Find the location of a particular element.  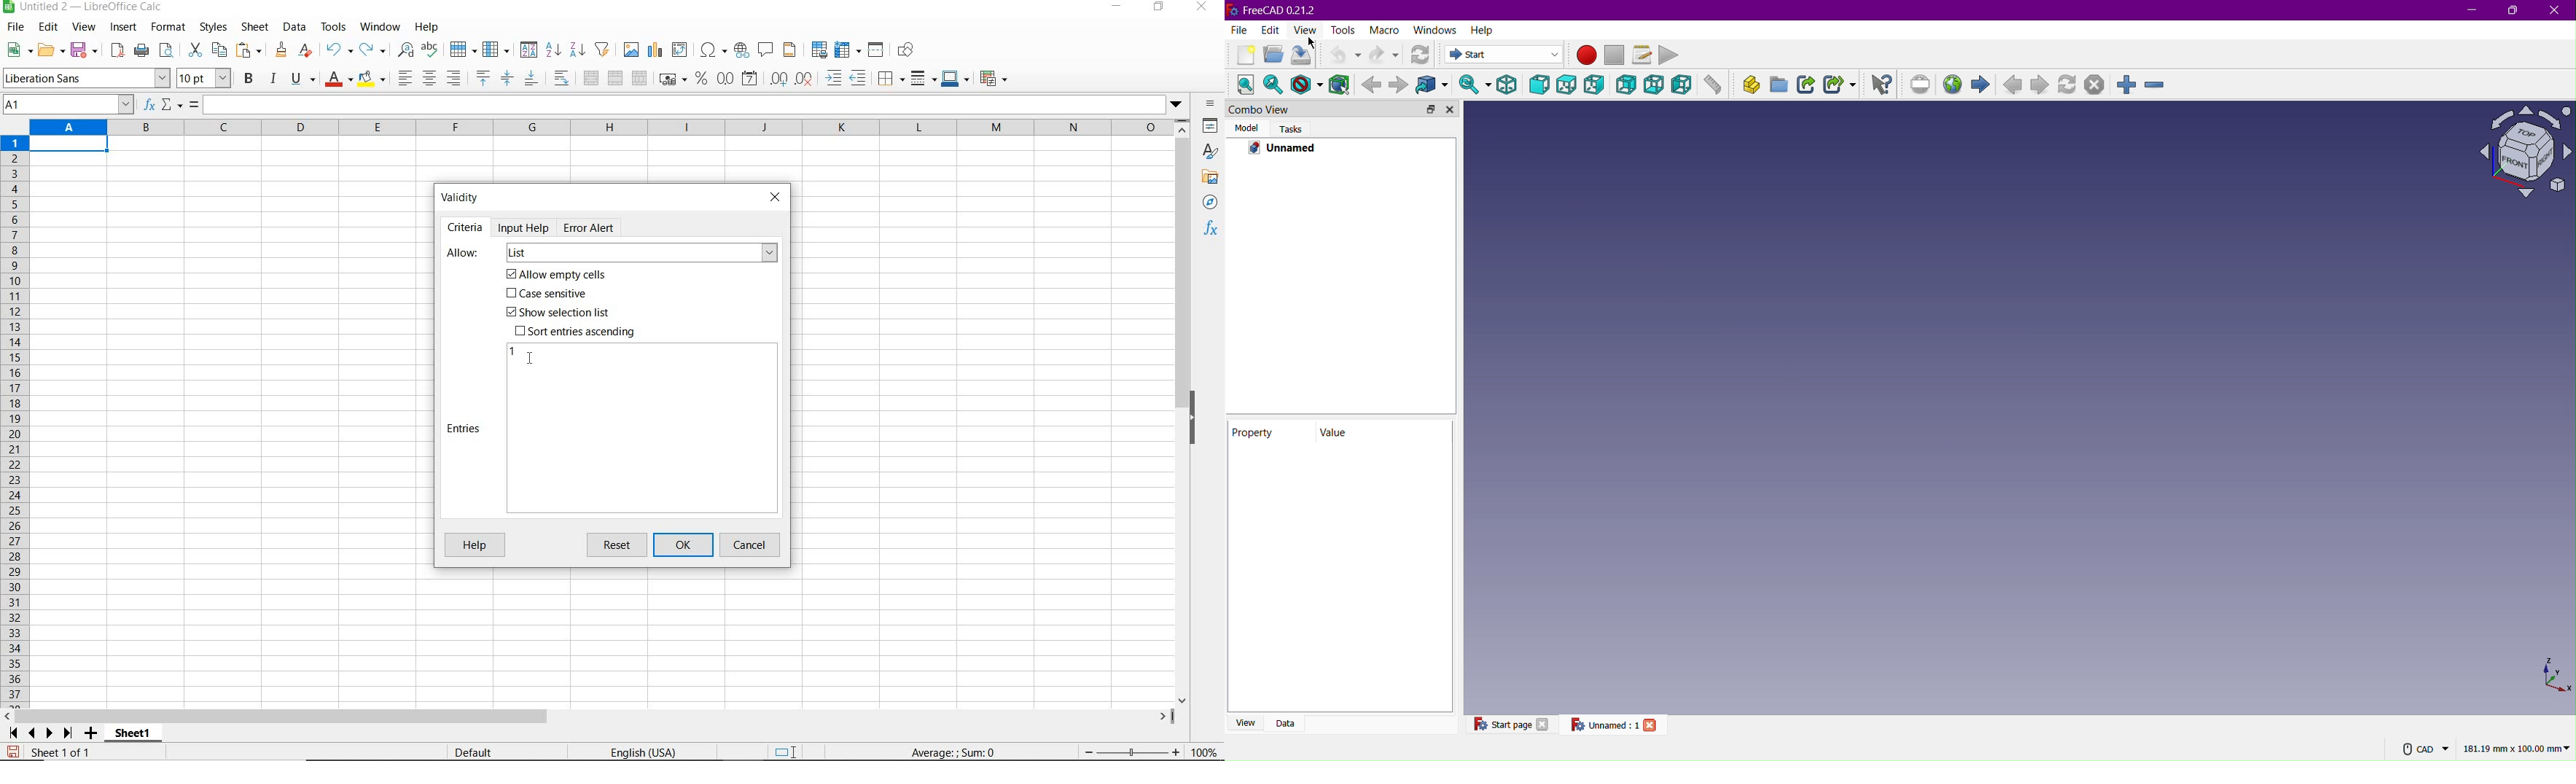

delete decimal place is located at coordinates (805, 78).